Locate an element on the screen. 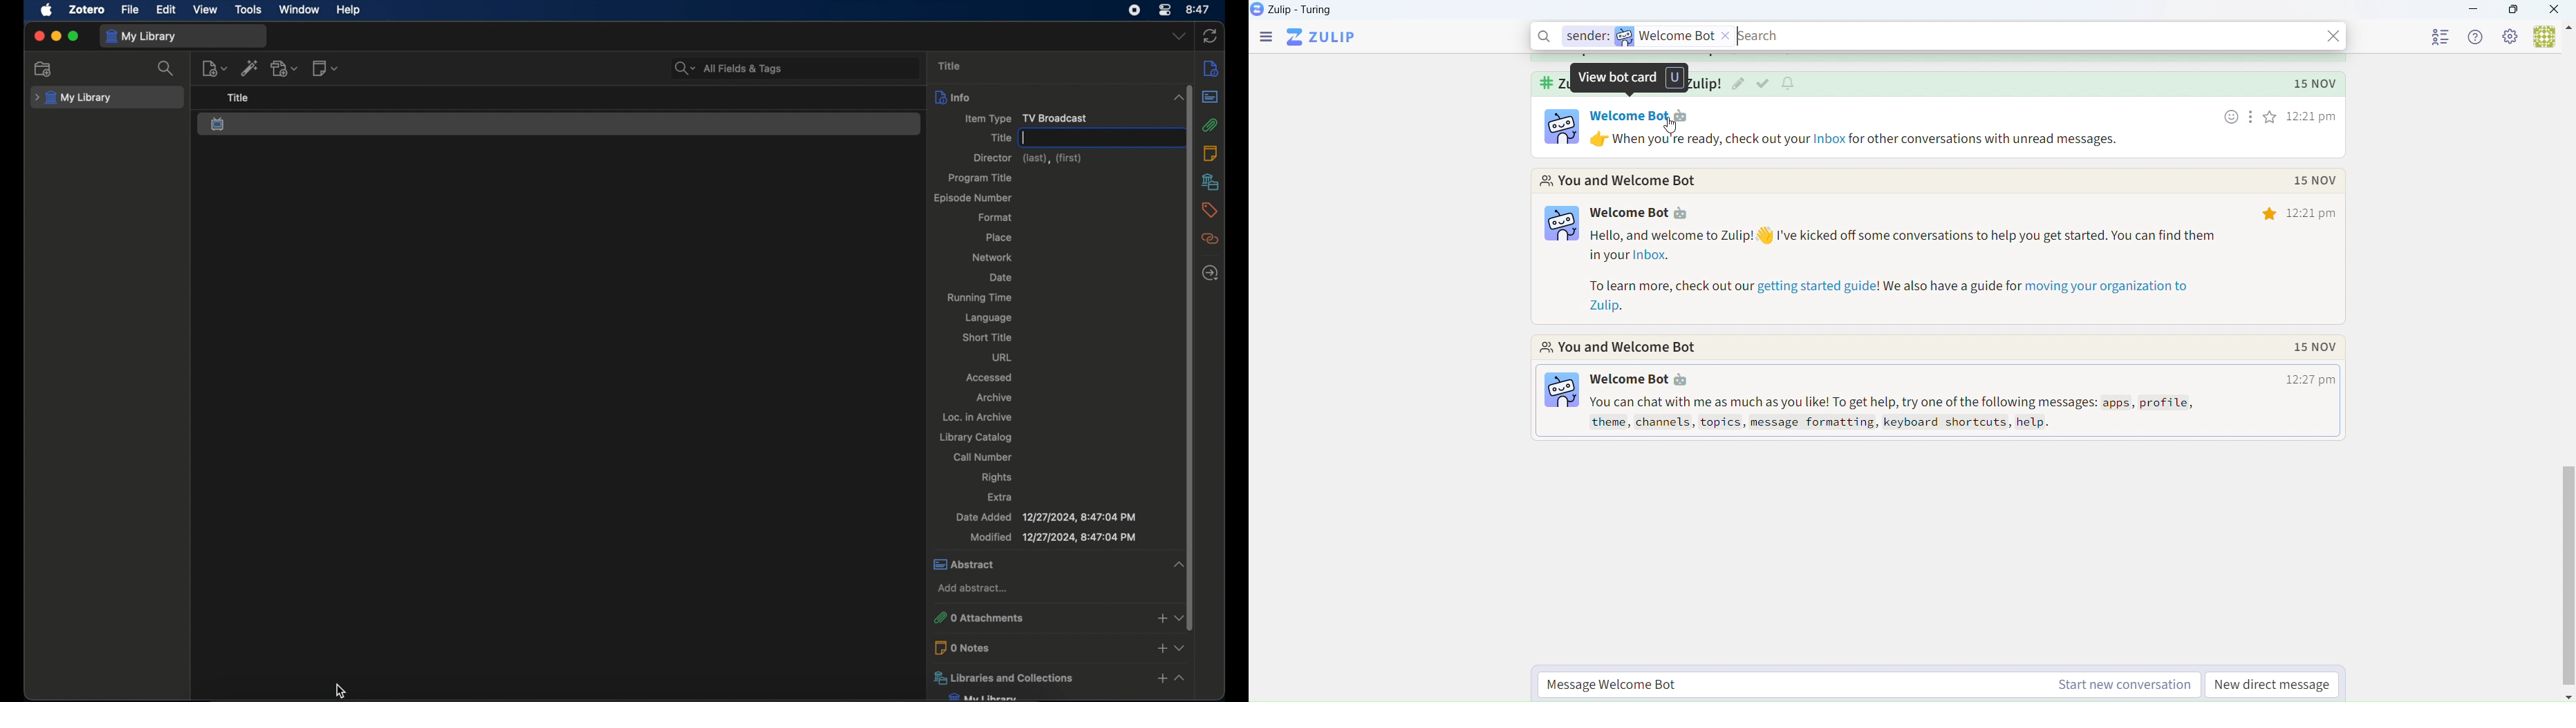  new item is located at coordinates (215, 68).